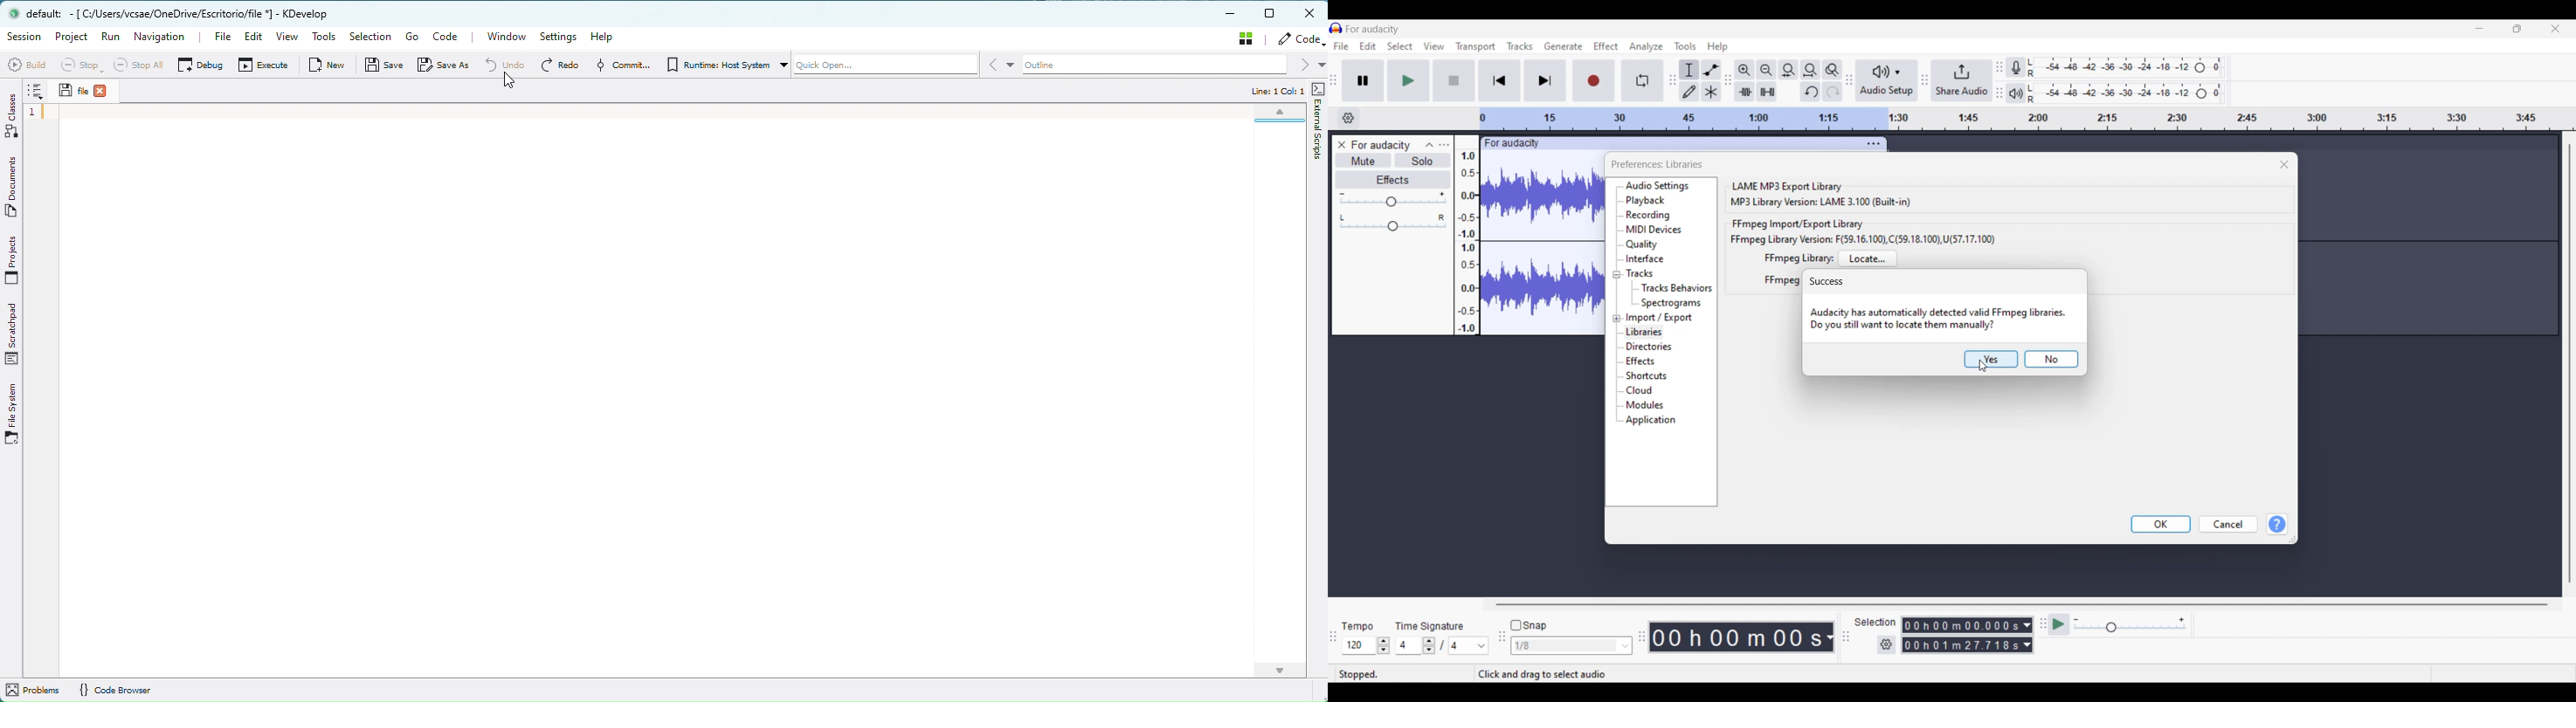 The height and width of the screenshot is (728, 2576). Describe the element at coordinates (2059, 623) in the screenshot. I see `play at speed` at that location.